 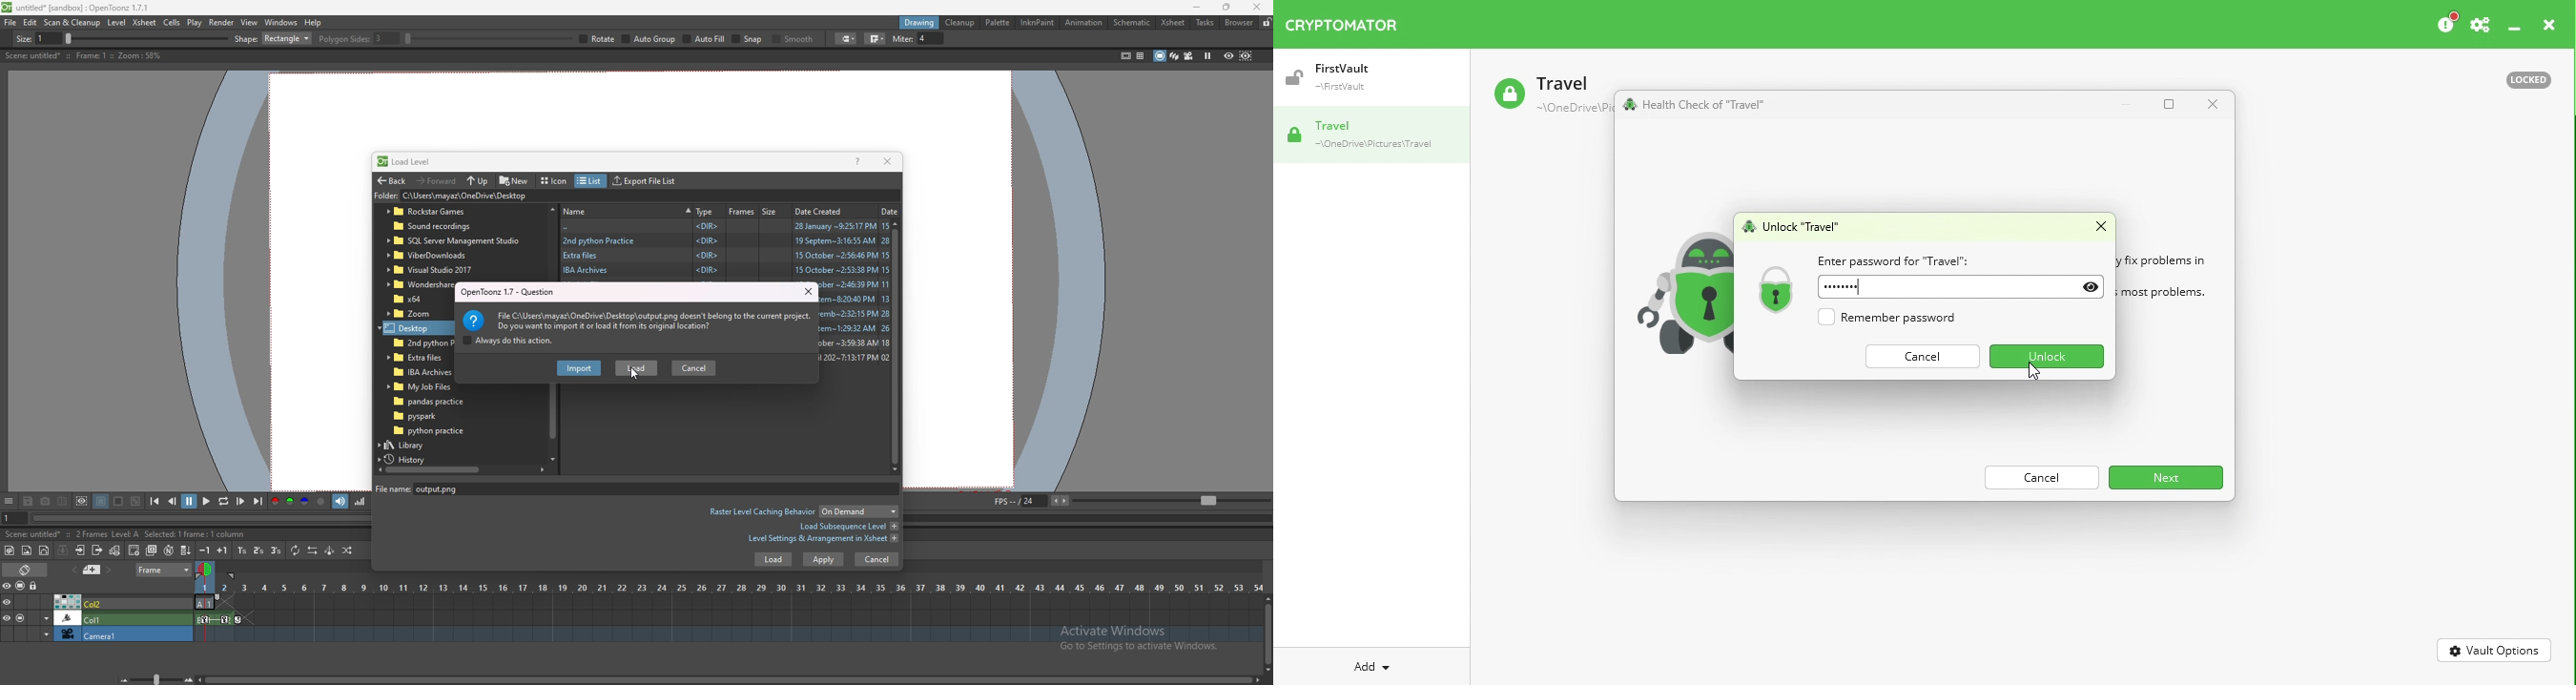 What do you see at coordinates (44, 551) in the screenshot?
I see `new vector level` at bounding box center [44, 551].